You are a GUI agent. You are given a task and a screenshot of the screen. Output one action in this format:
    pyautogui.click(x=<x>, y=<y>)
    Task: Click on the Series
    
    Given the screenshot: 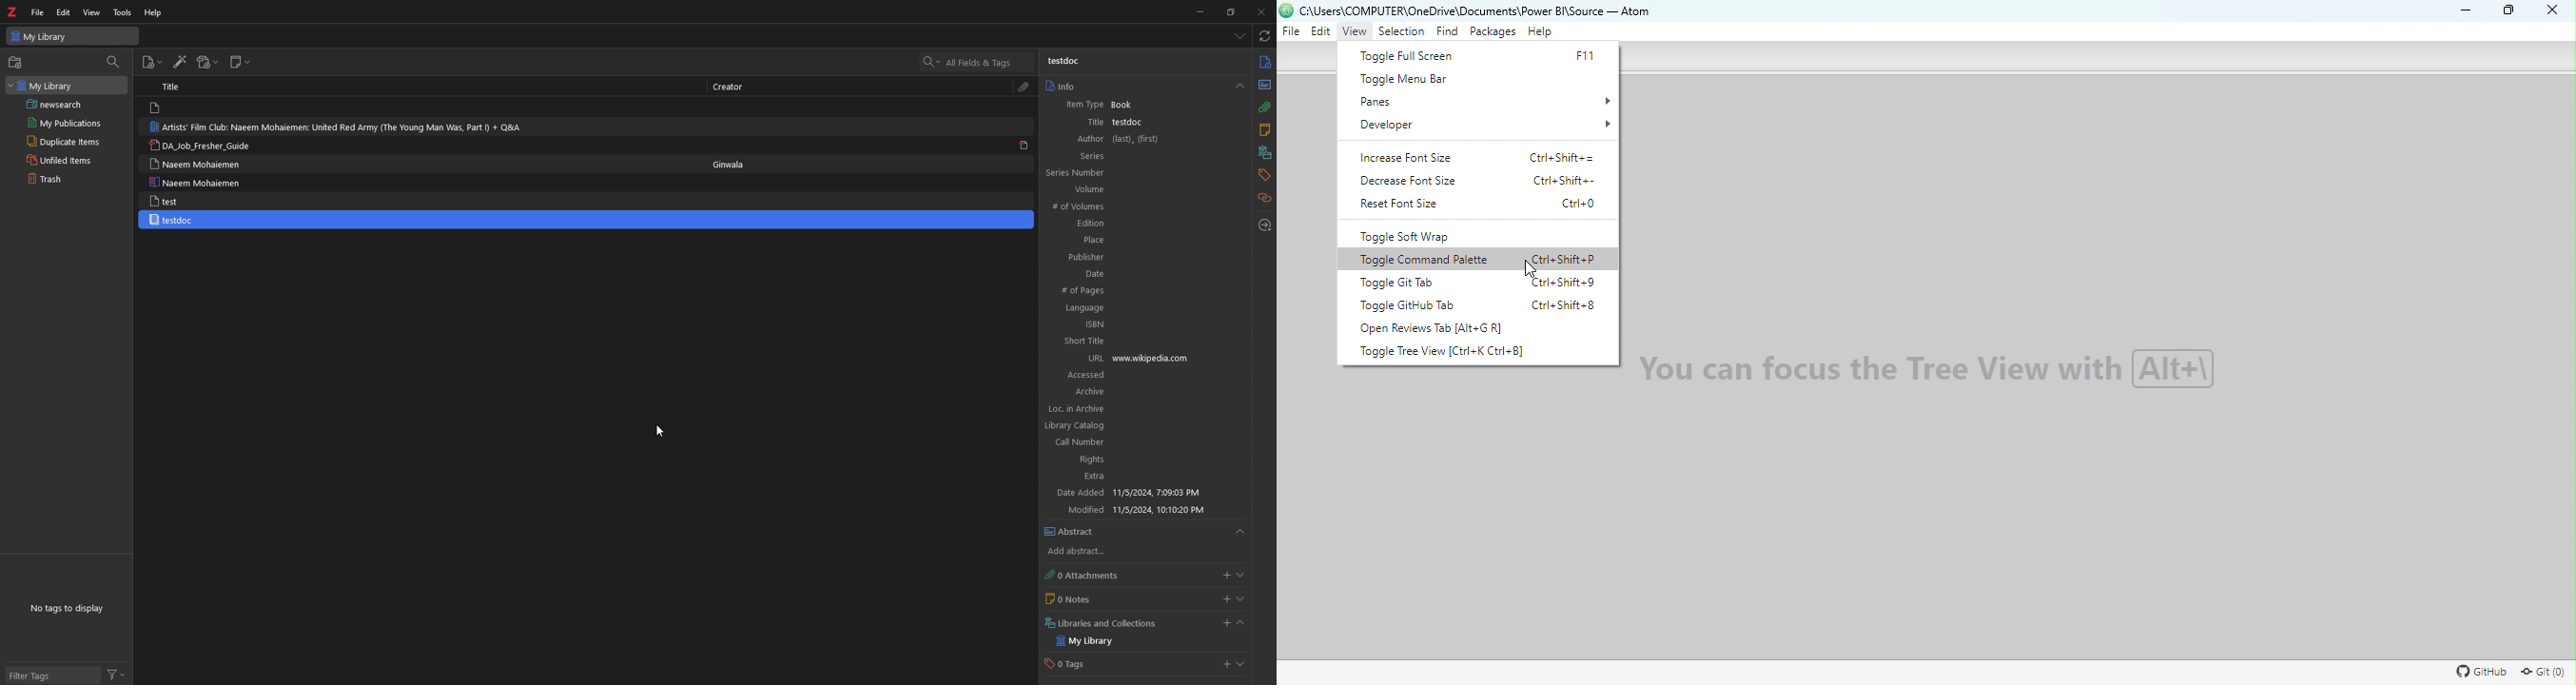 What is the action you would take?
    pyautogui.click(x=1119, y=156)
    